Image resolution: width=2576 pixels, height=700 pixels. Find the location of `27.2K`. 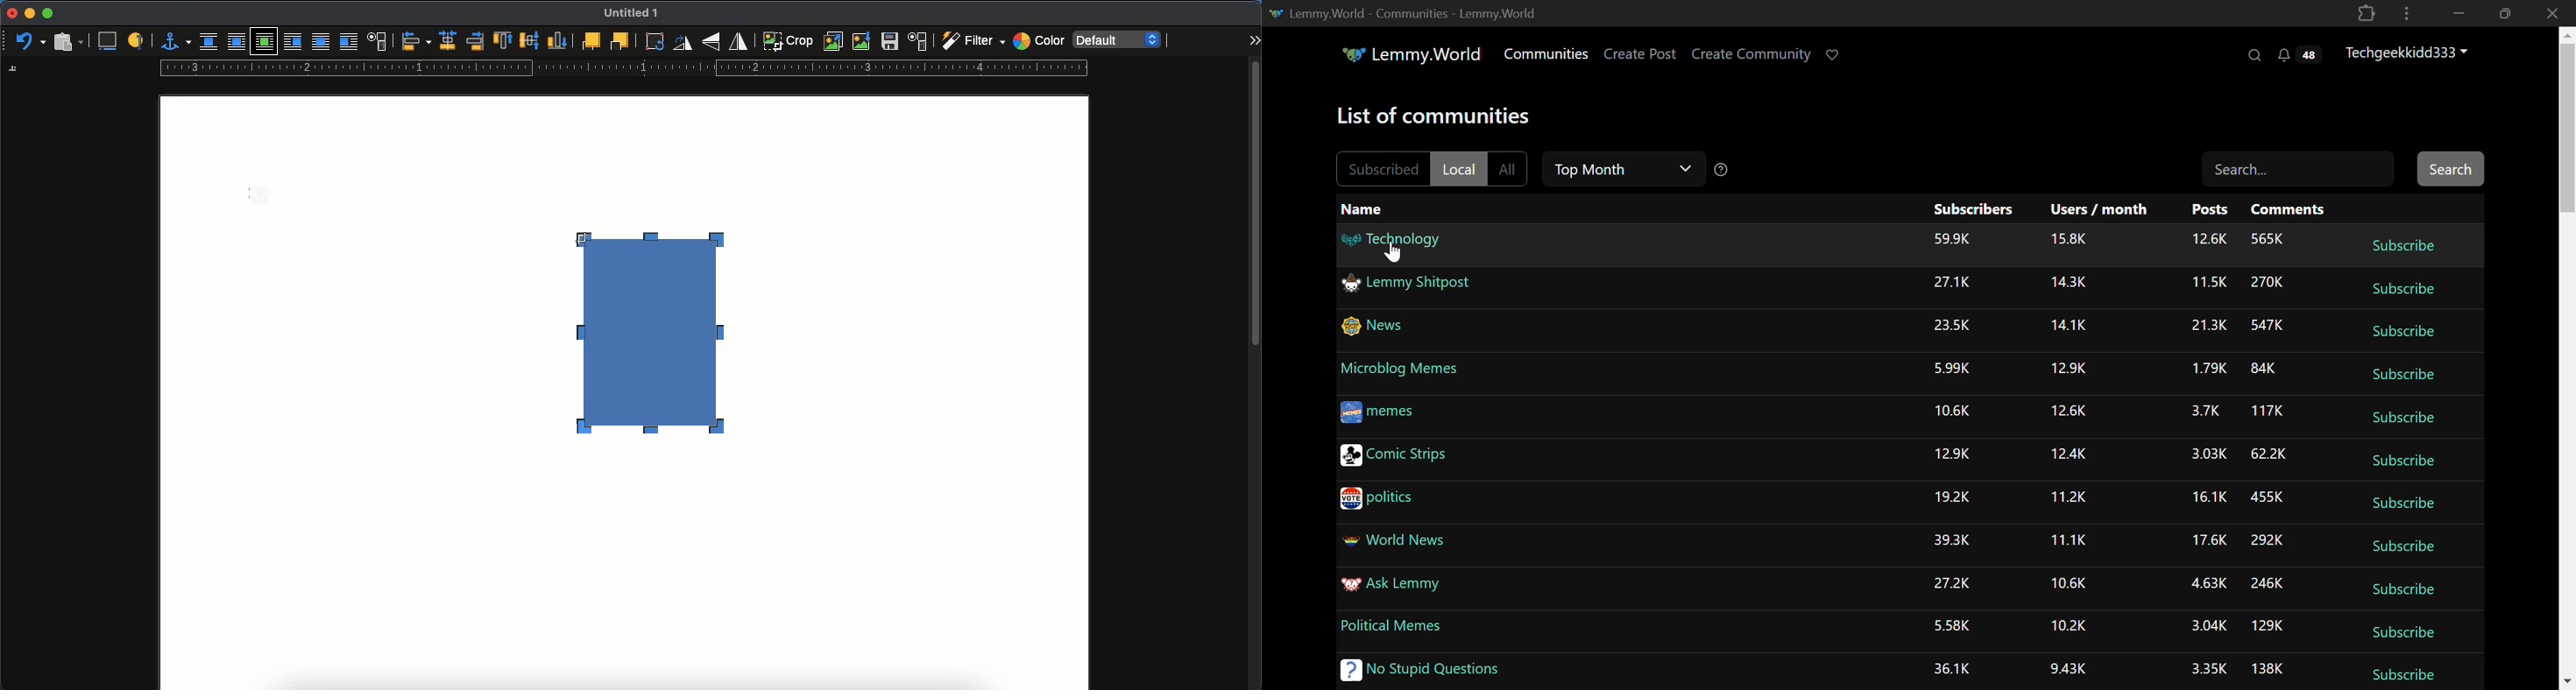

27.2K is located at coordinates (1951, 583).